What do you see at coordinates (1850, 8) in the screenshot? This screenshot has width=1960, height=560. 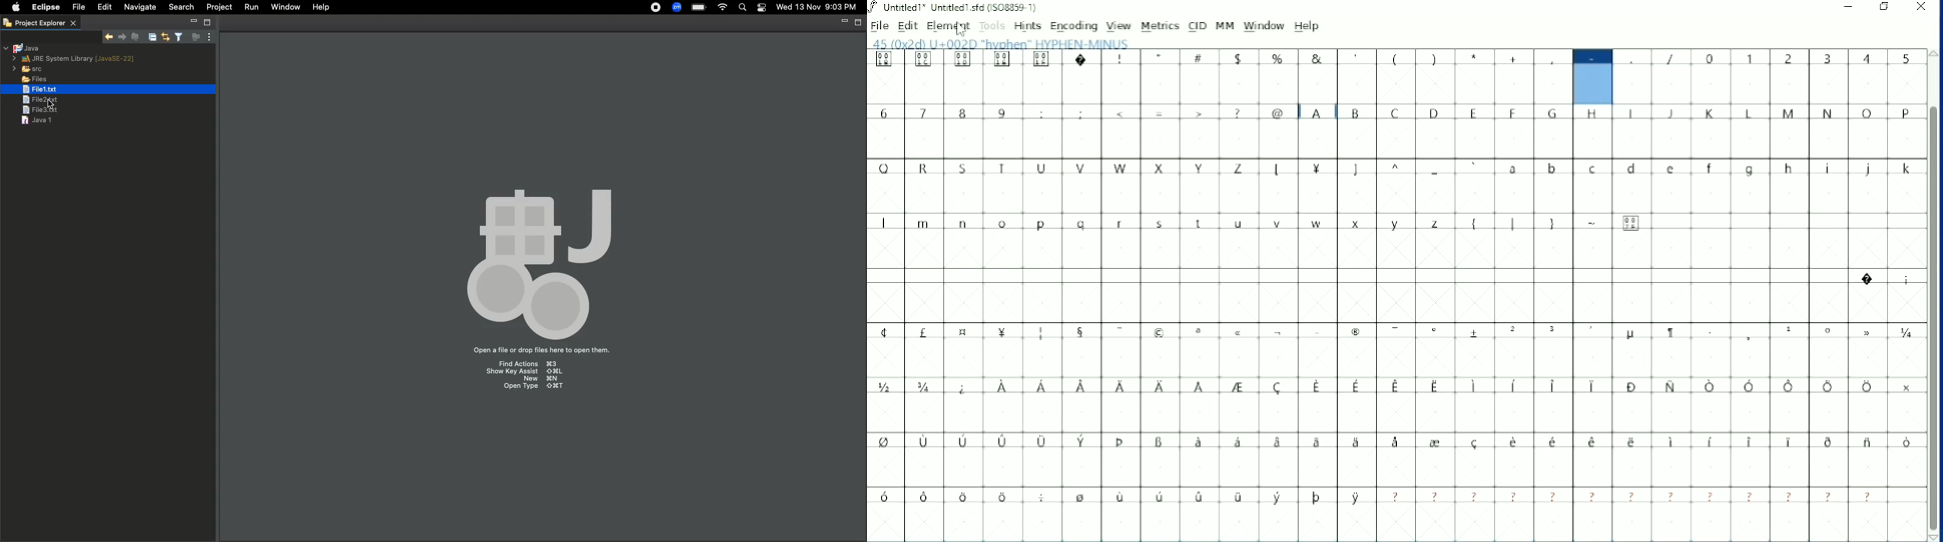 I see `Minimize` at bounding box center [1850, 8].